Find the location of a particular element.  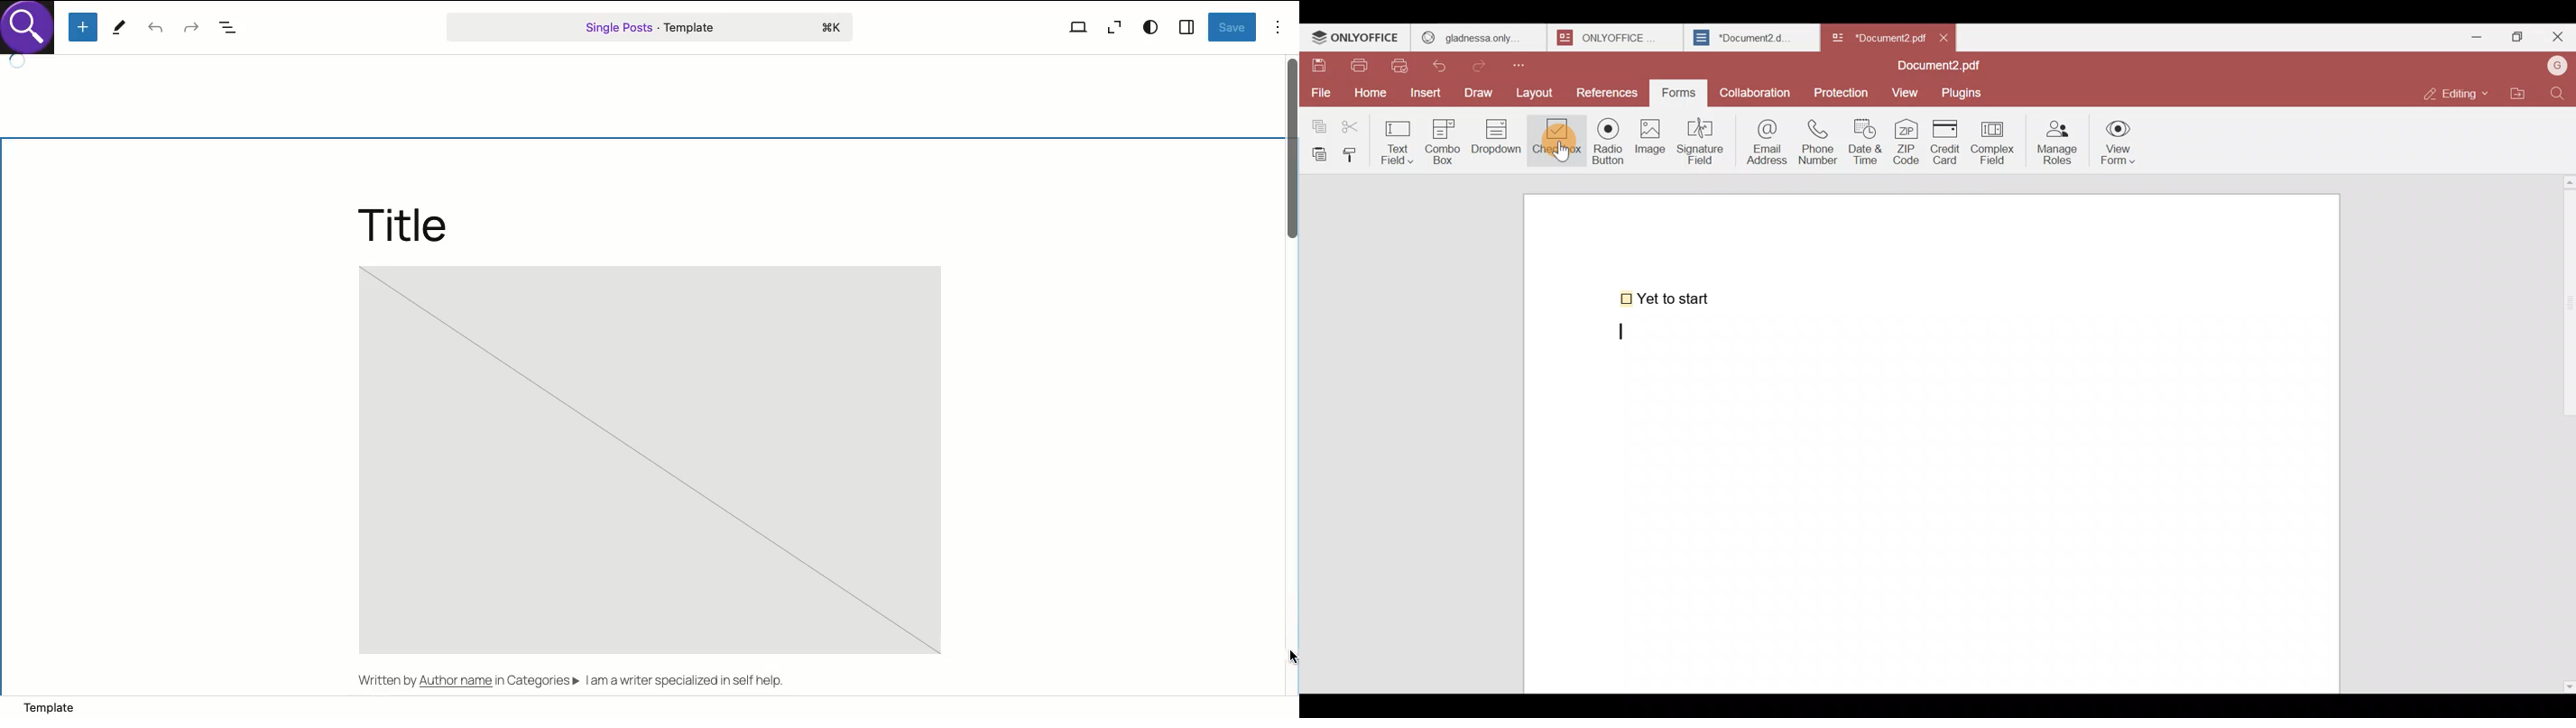

Plugins is located at coordinates (1967, 93).